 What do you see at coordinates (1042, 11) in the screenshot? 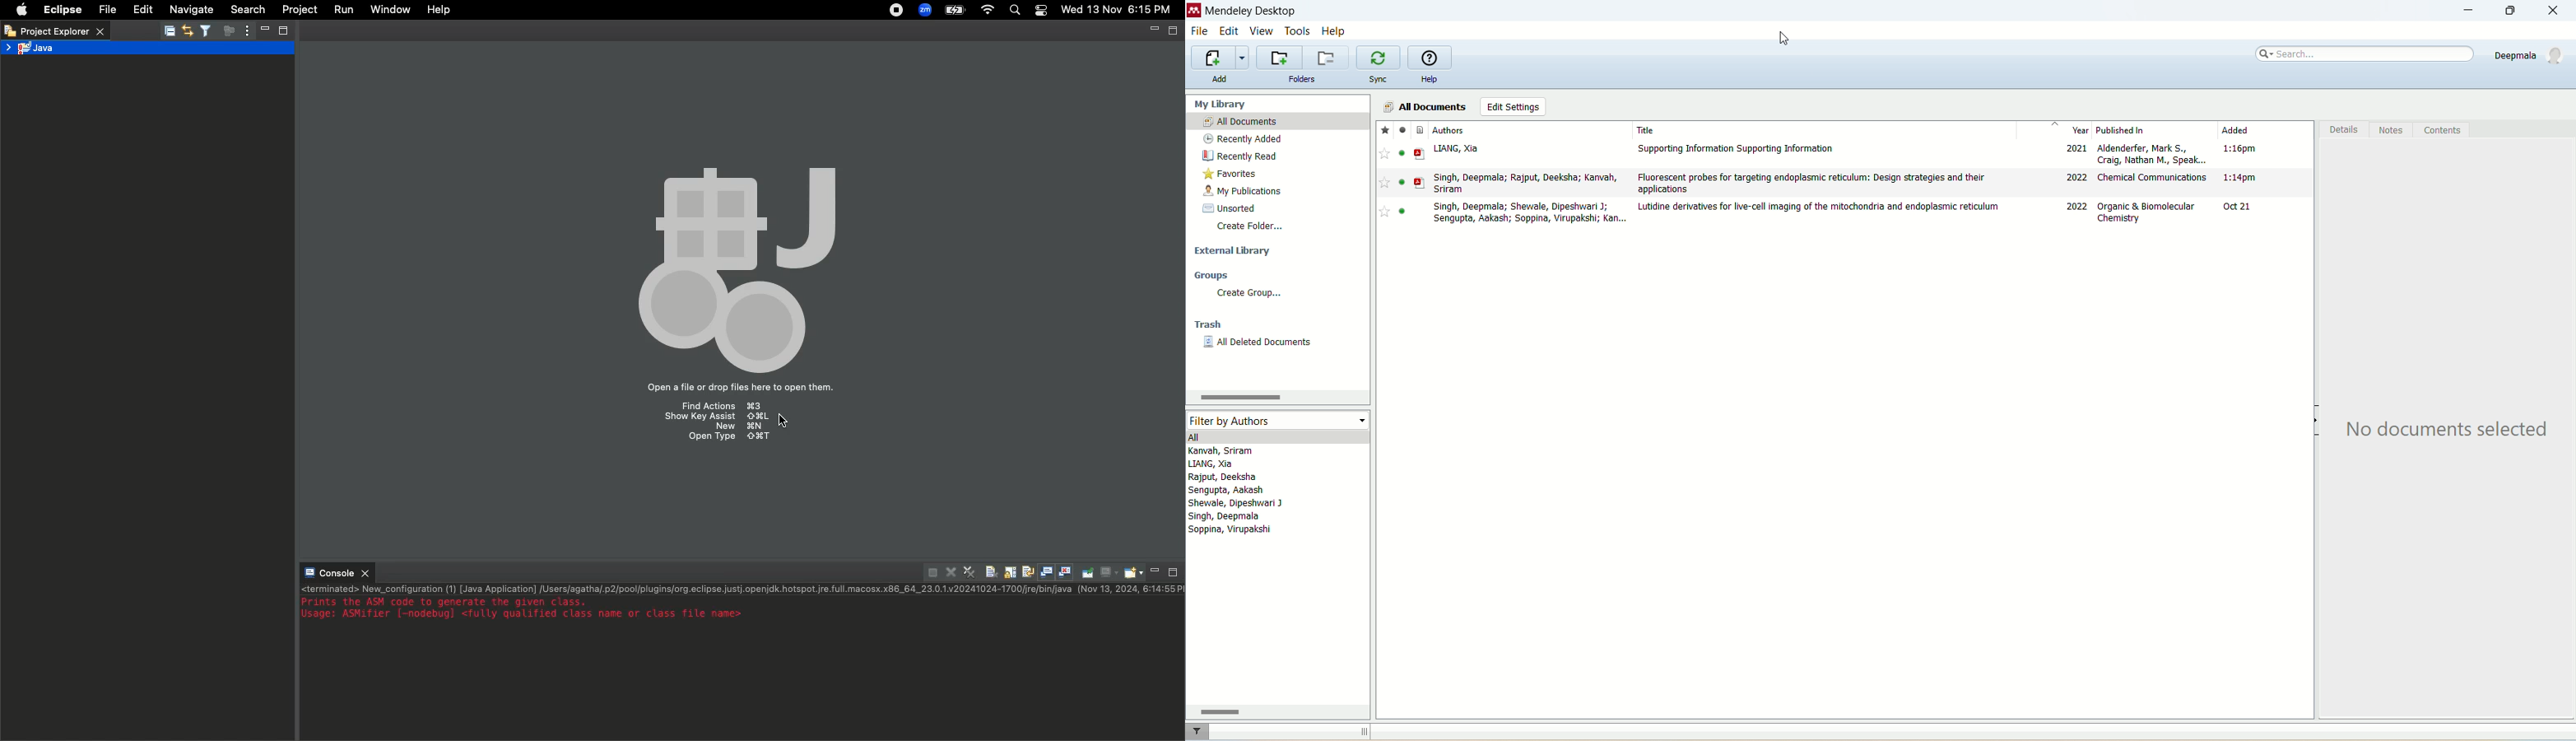
I see `Notification` at bounding box center [1042, 11].